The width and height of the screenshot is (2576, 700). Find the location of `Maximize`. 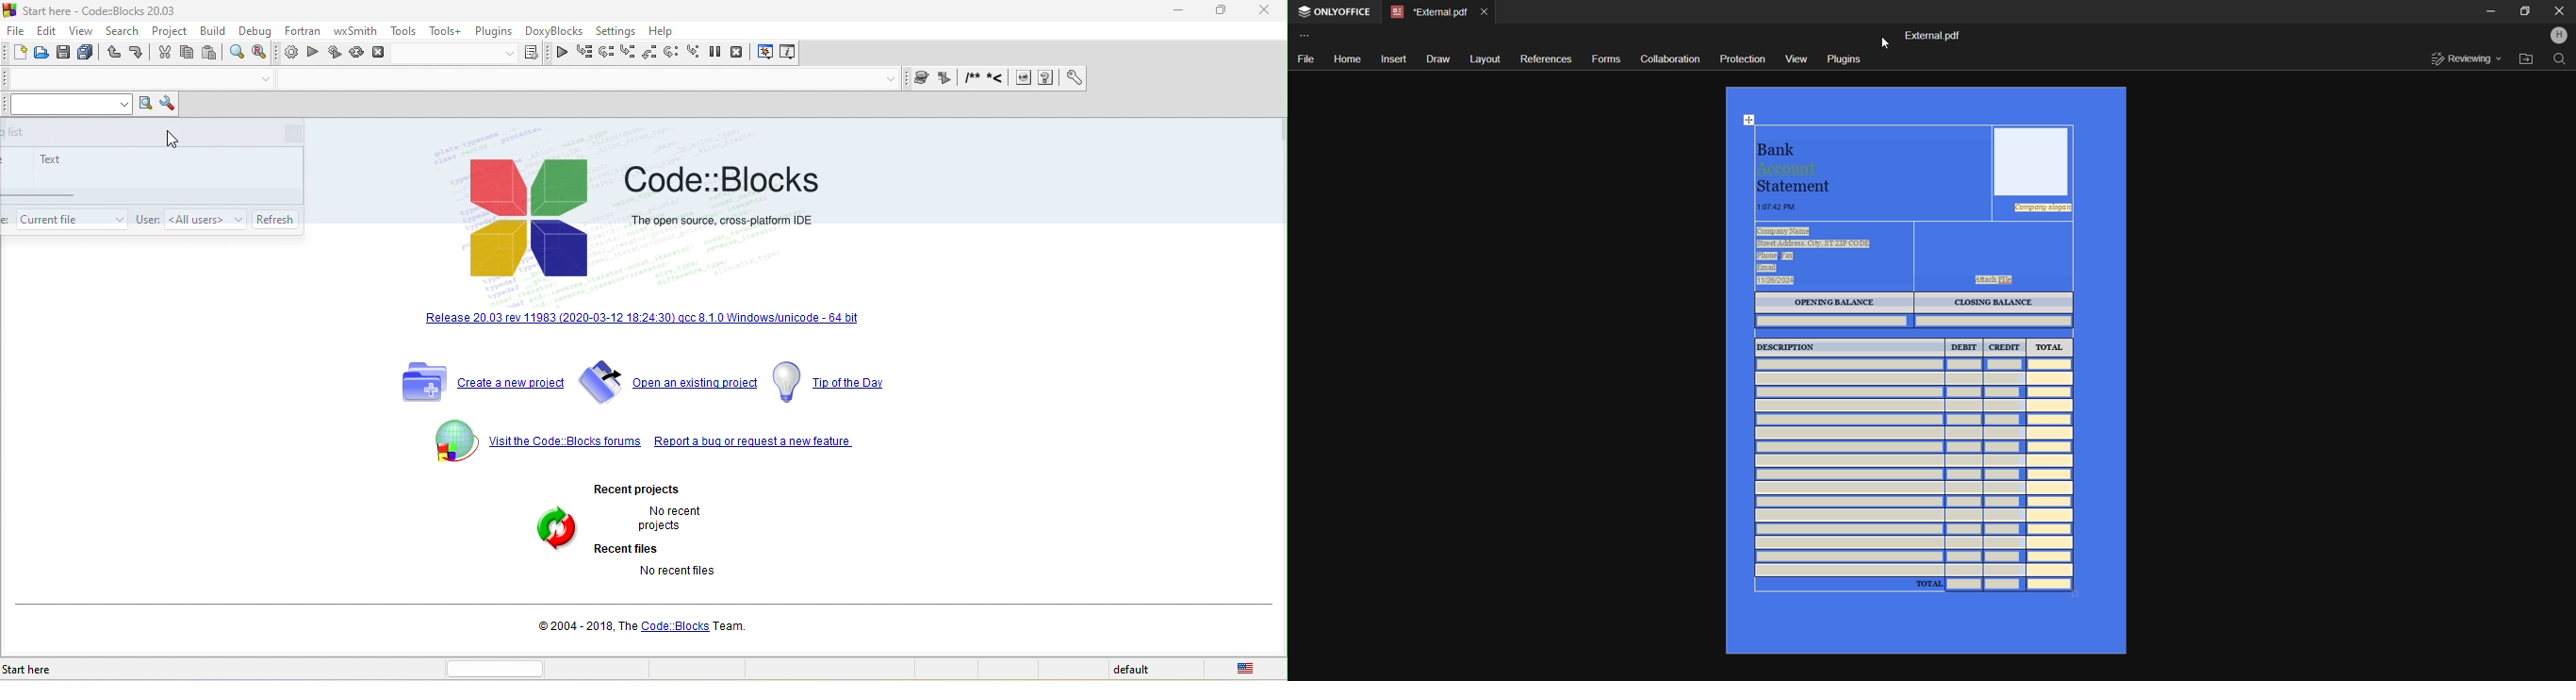

Maximize is located at coordinates (2524, 11).